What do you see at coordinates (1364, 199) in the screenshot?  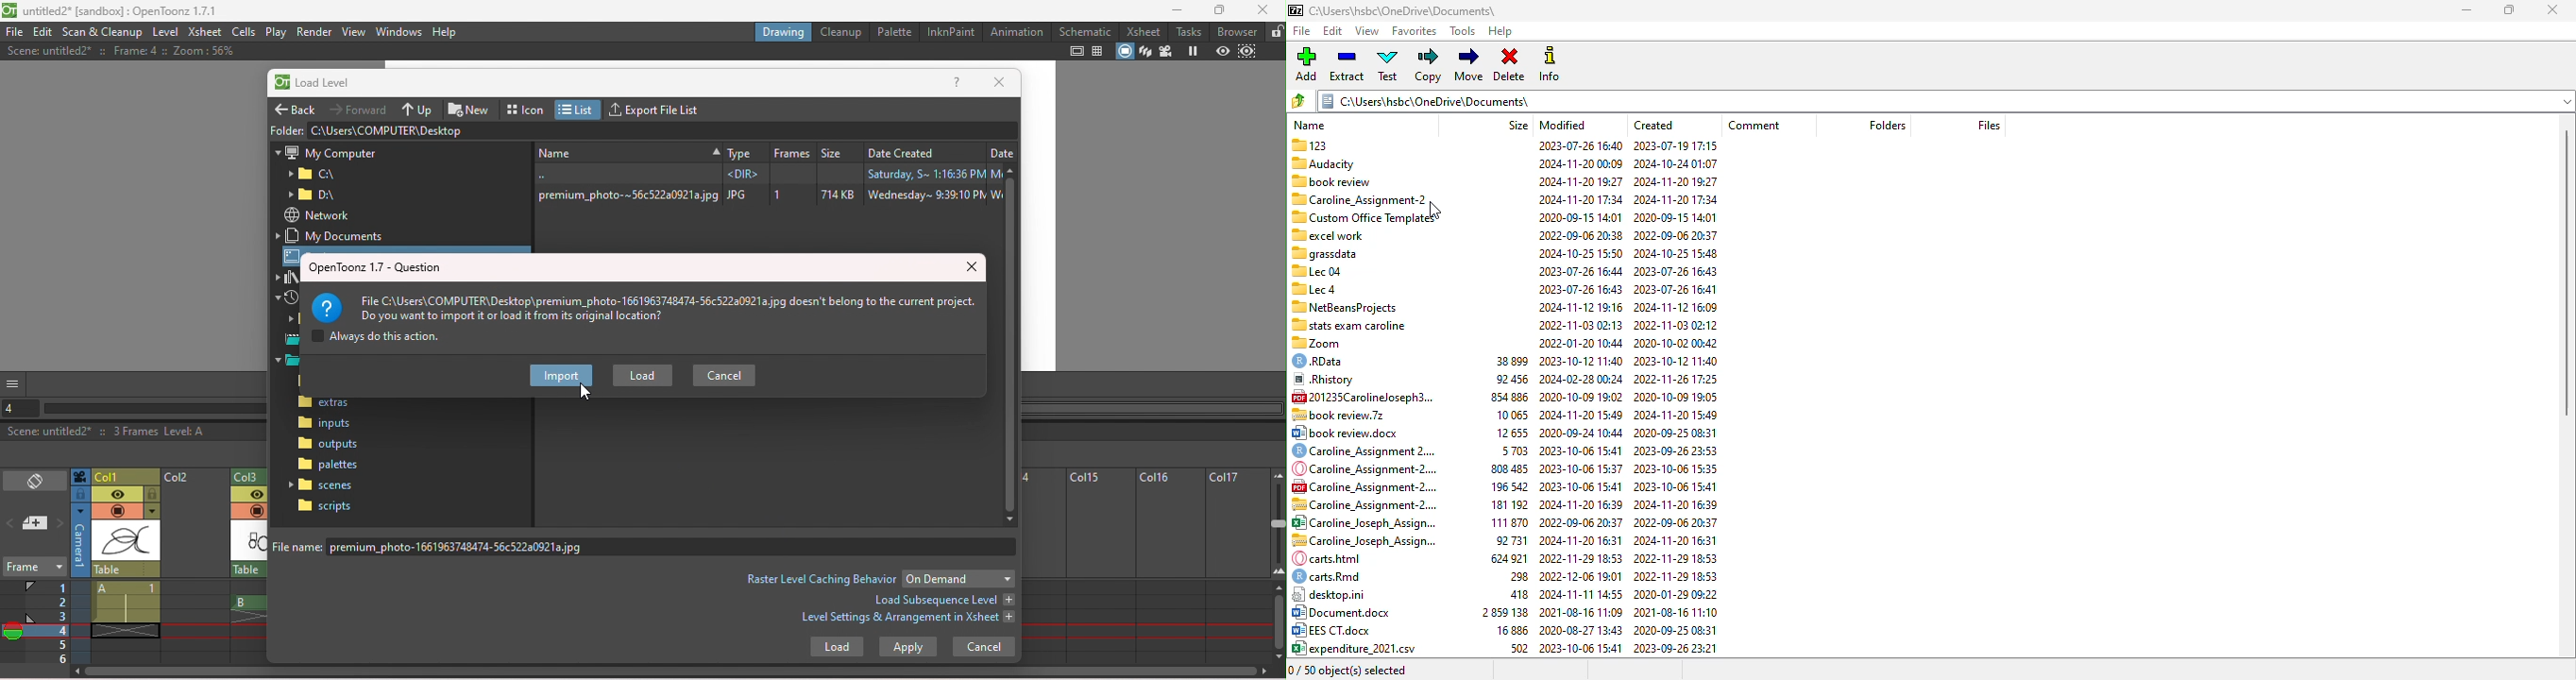 I see `" Caroline_Assignment-2 ,` at bounding box center [1364, 199].